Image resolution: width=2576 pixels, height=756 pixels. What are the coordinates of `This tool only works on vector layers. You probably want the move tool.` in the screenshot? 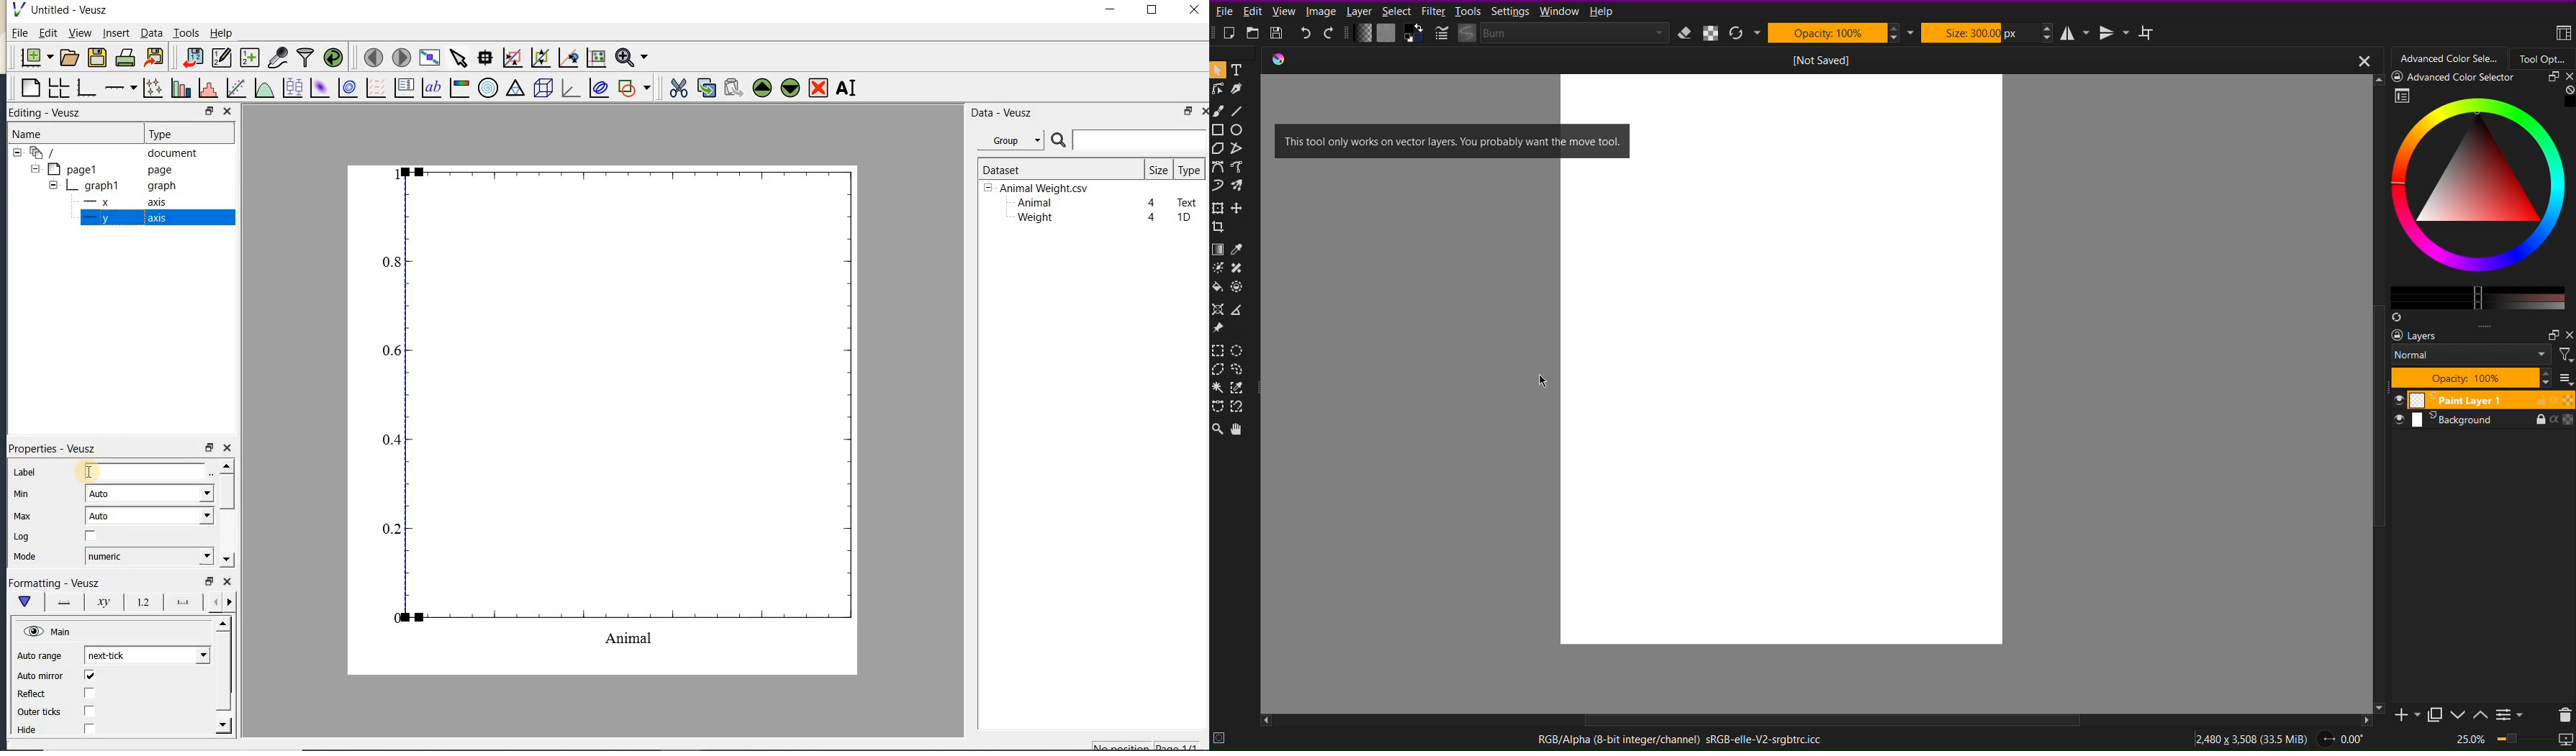 It's located at (1454, 140).